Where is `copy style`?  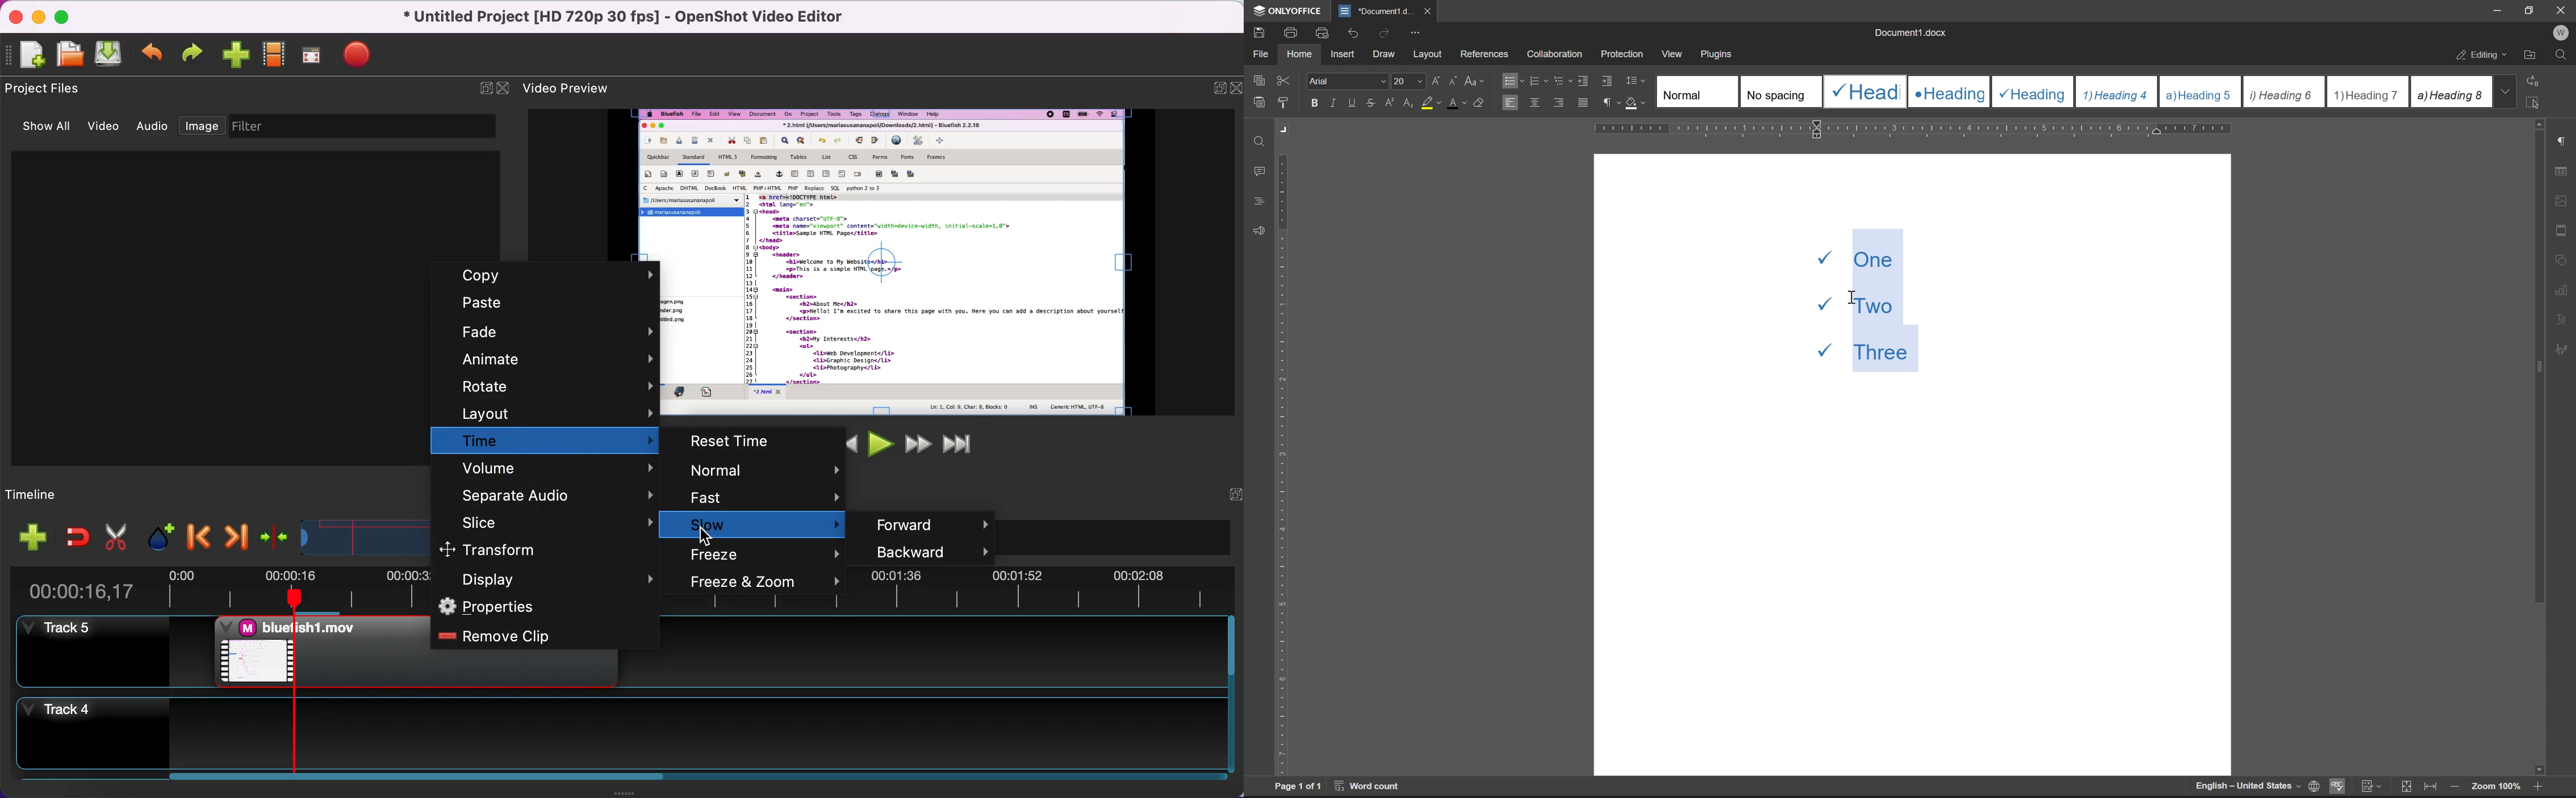 copy style is located at coordinates (1283, 103).